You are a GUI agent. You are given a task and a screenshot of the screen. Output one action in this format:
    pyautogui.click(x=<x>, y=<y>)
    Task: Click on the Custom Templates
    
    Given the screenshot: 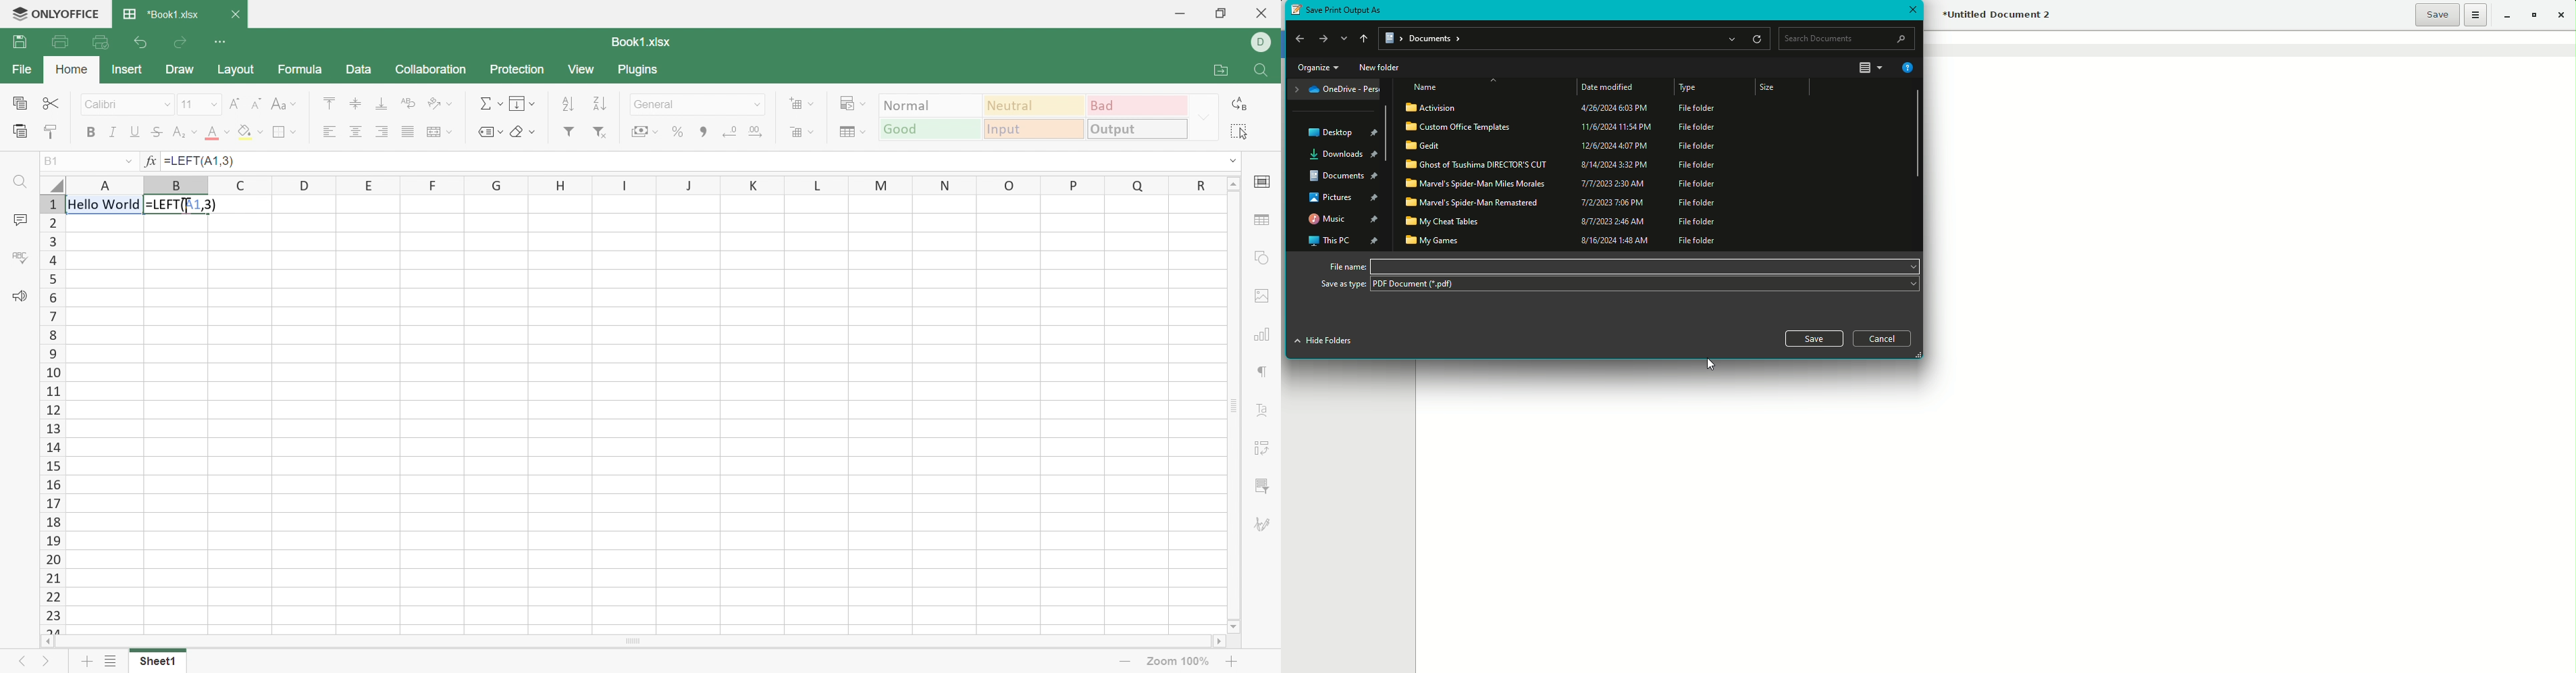 What is the action you would take?
    pyautogui.click(x=1564, y=126)
    